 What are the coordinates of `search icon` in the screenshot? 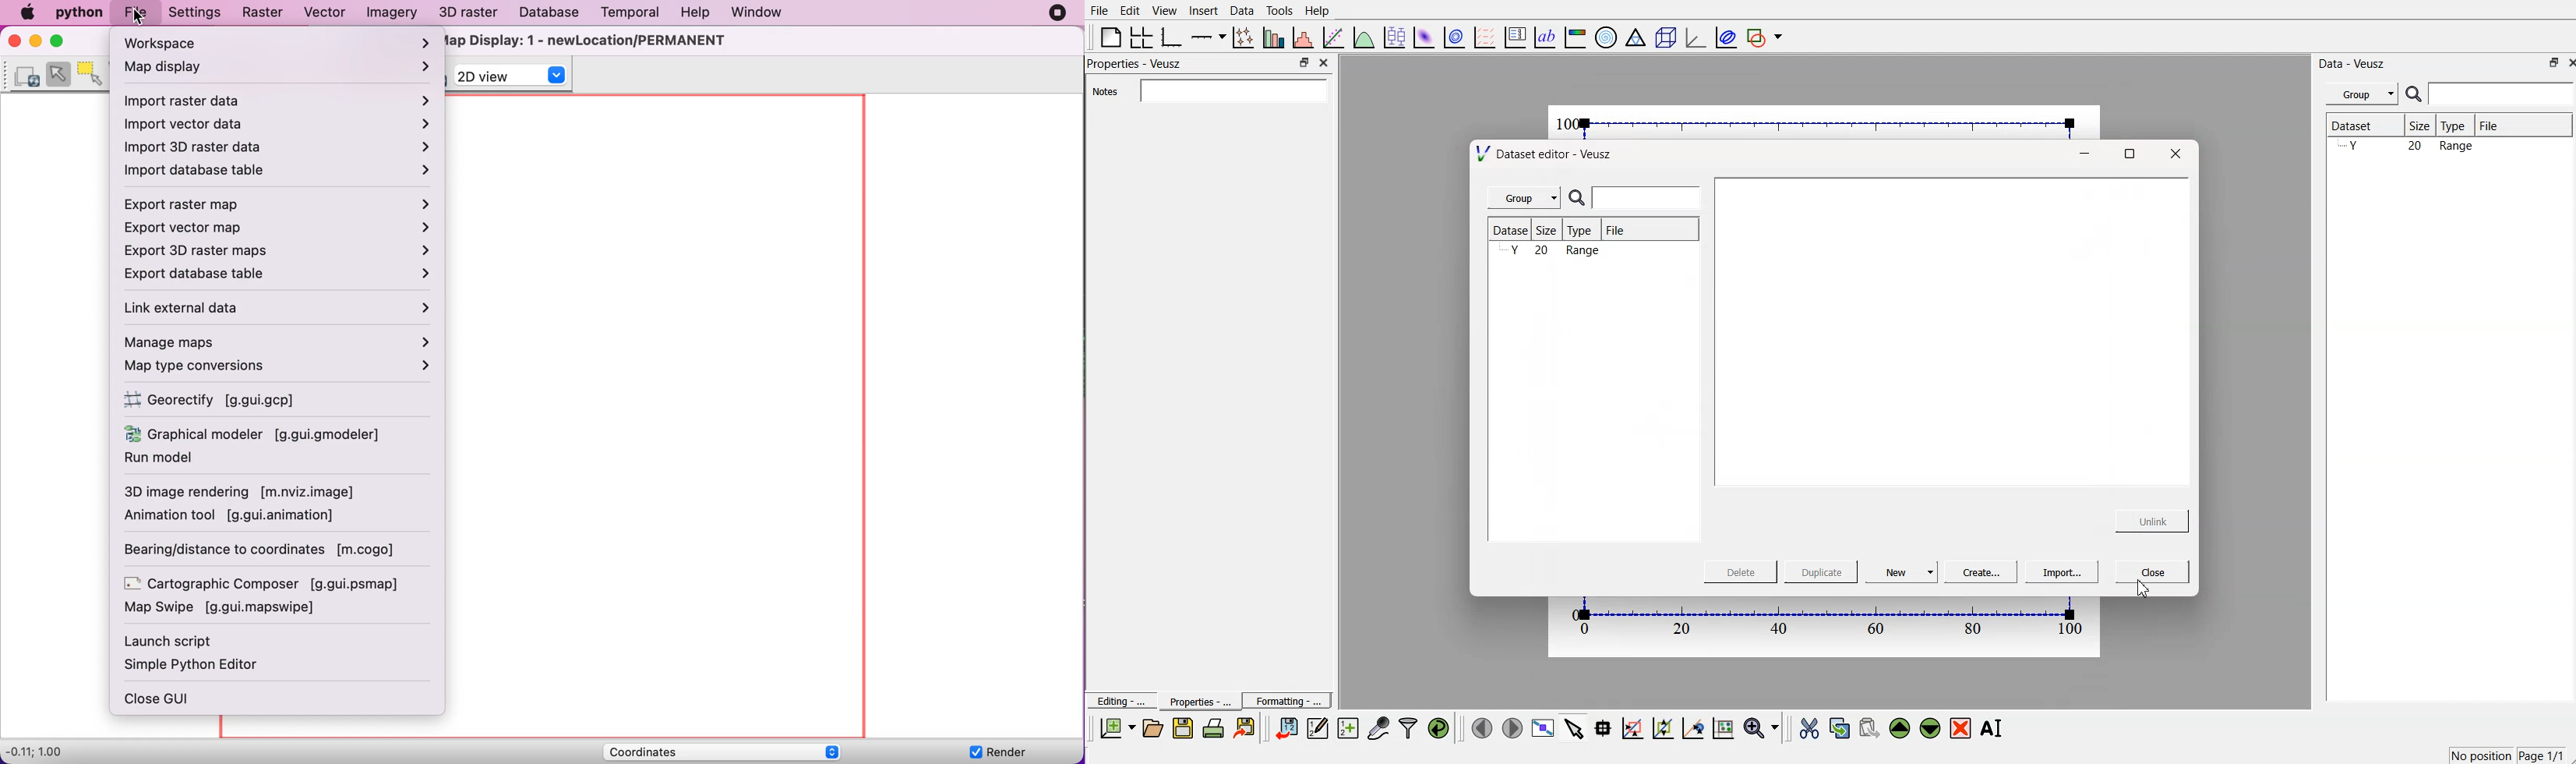 It's located at (2413, 96).